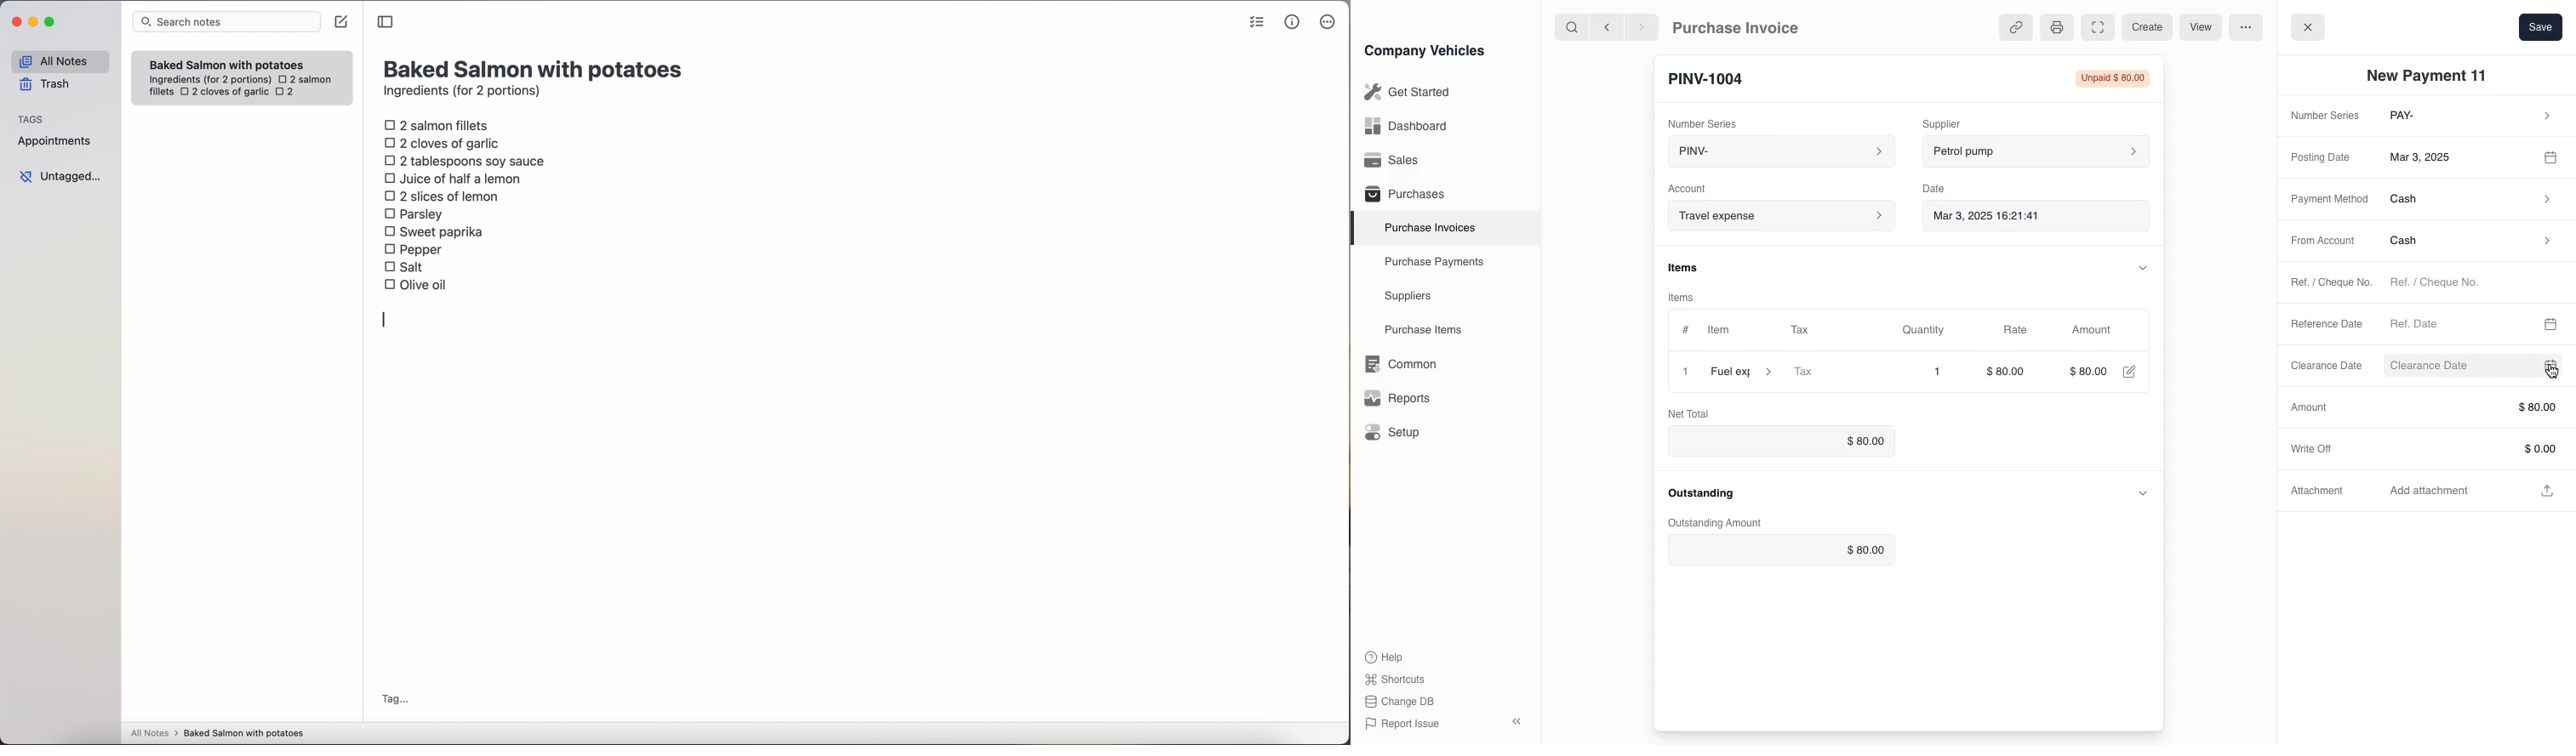 The width and height of the screenshot is (2576, 756). What do you see at coordinates (1690, 294) in the screenshot?
I see `items` at bounding box center [1690, 294].